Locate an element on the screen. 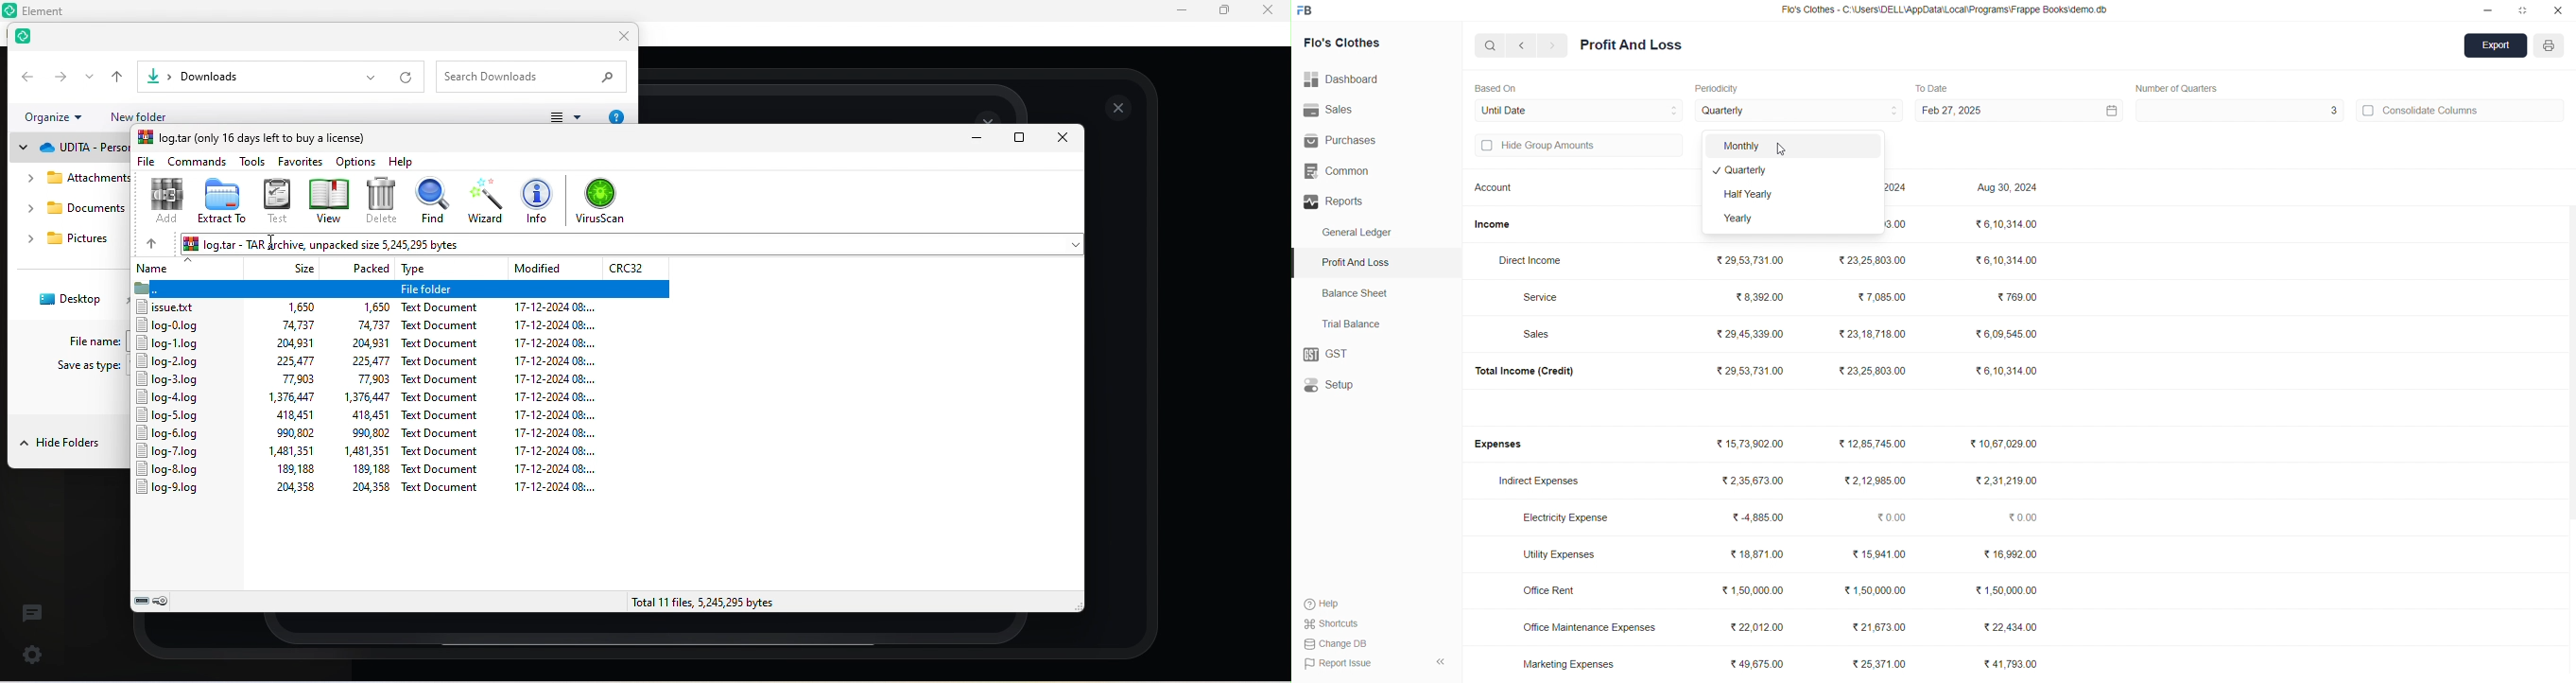  close is located at coordinates (1119, 108).